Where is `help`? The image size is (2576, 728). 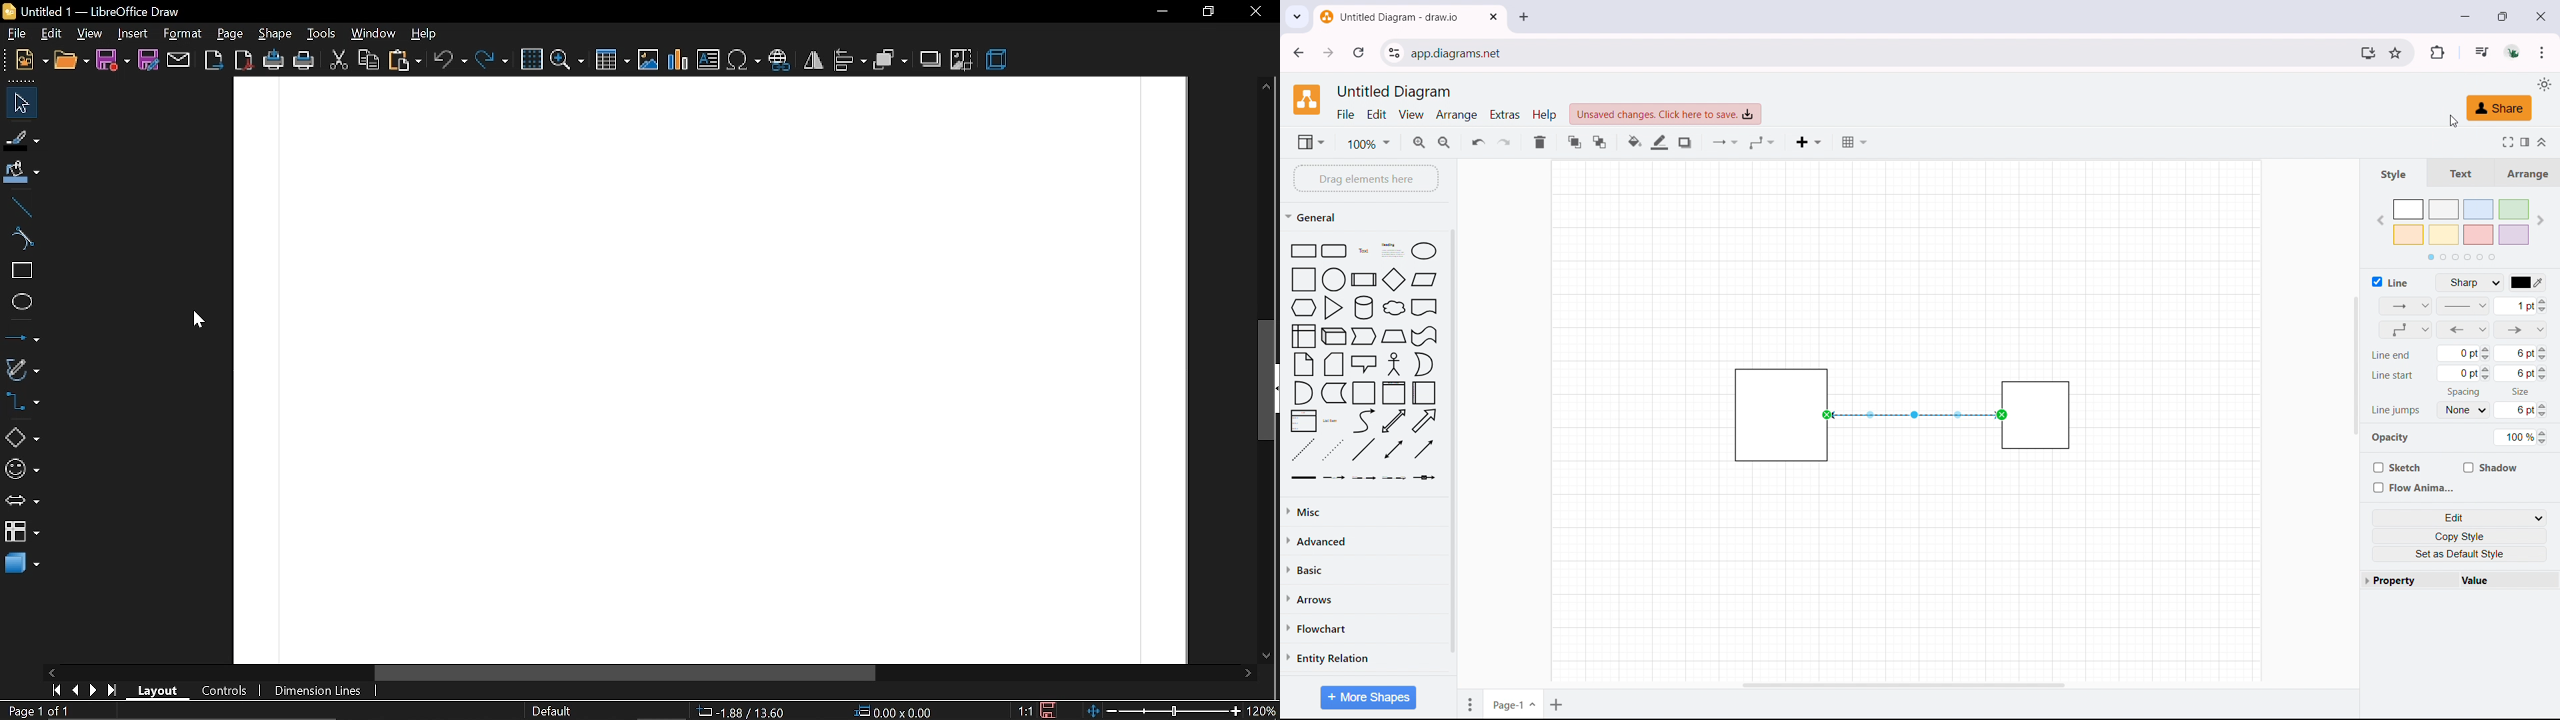 help is located at coordinates (423, 33).